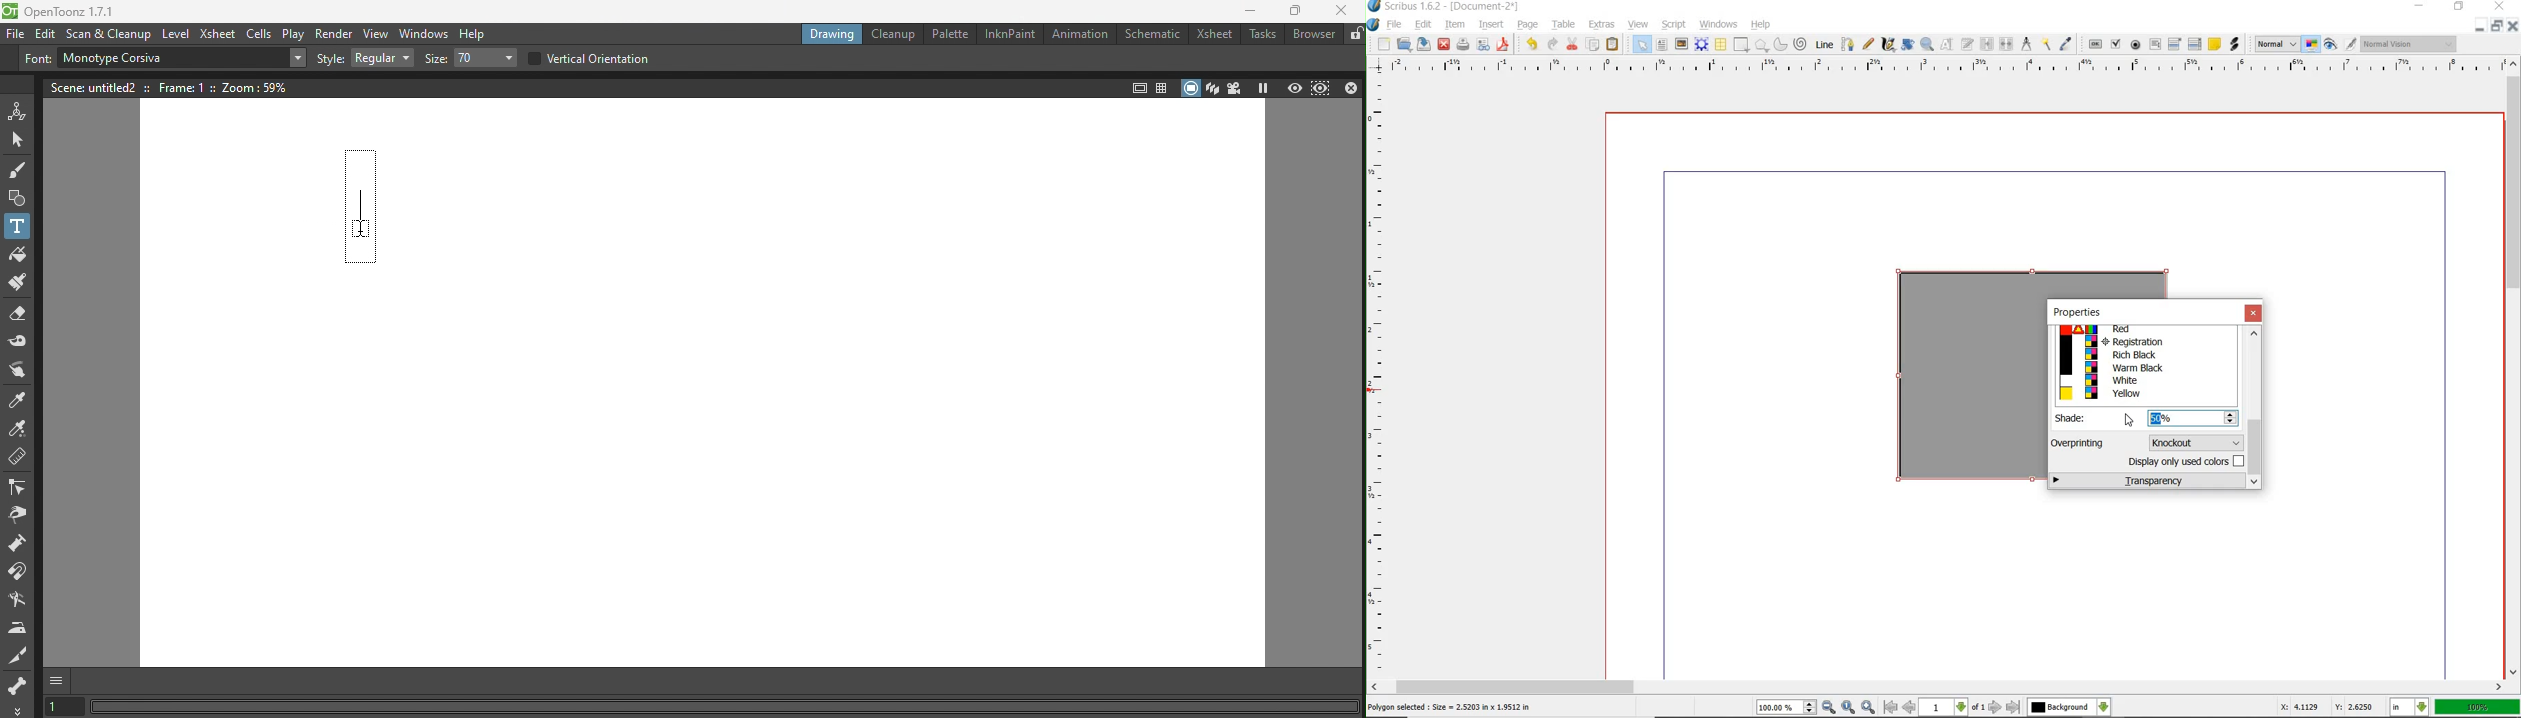  I want to click on 100%, so click(2477, 708).